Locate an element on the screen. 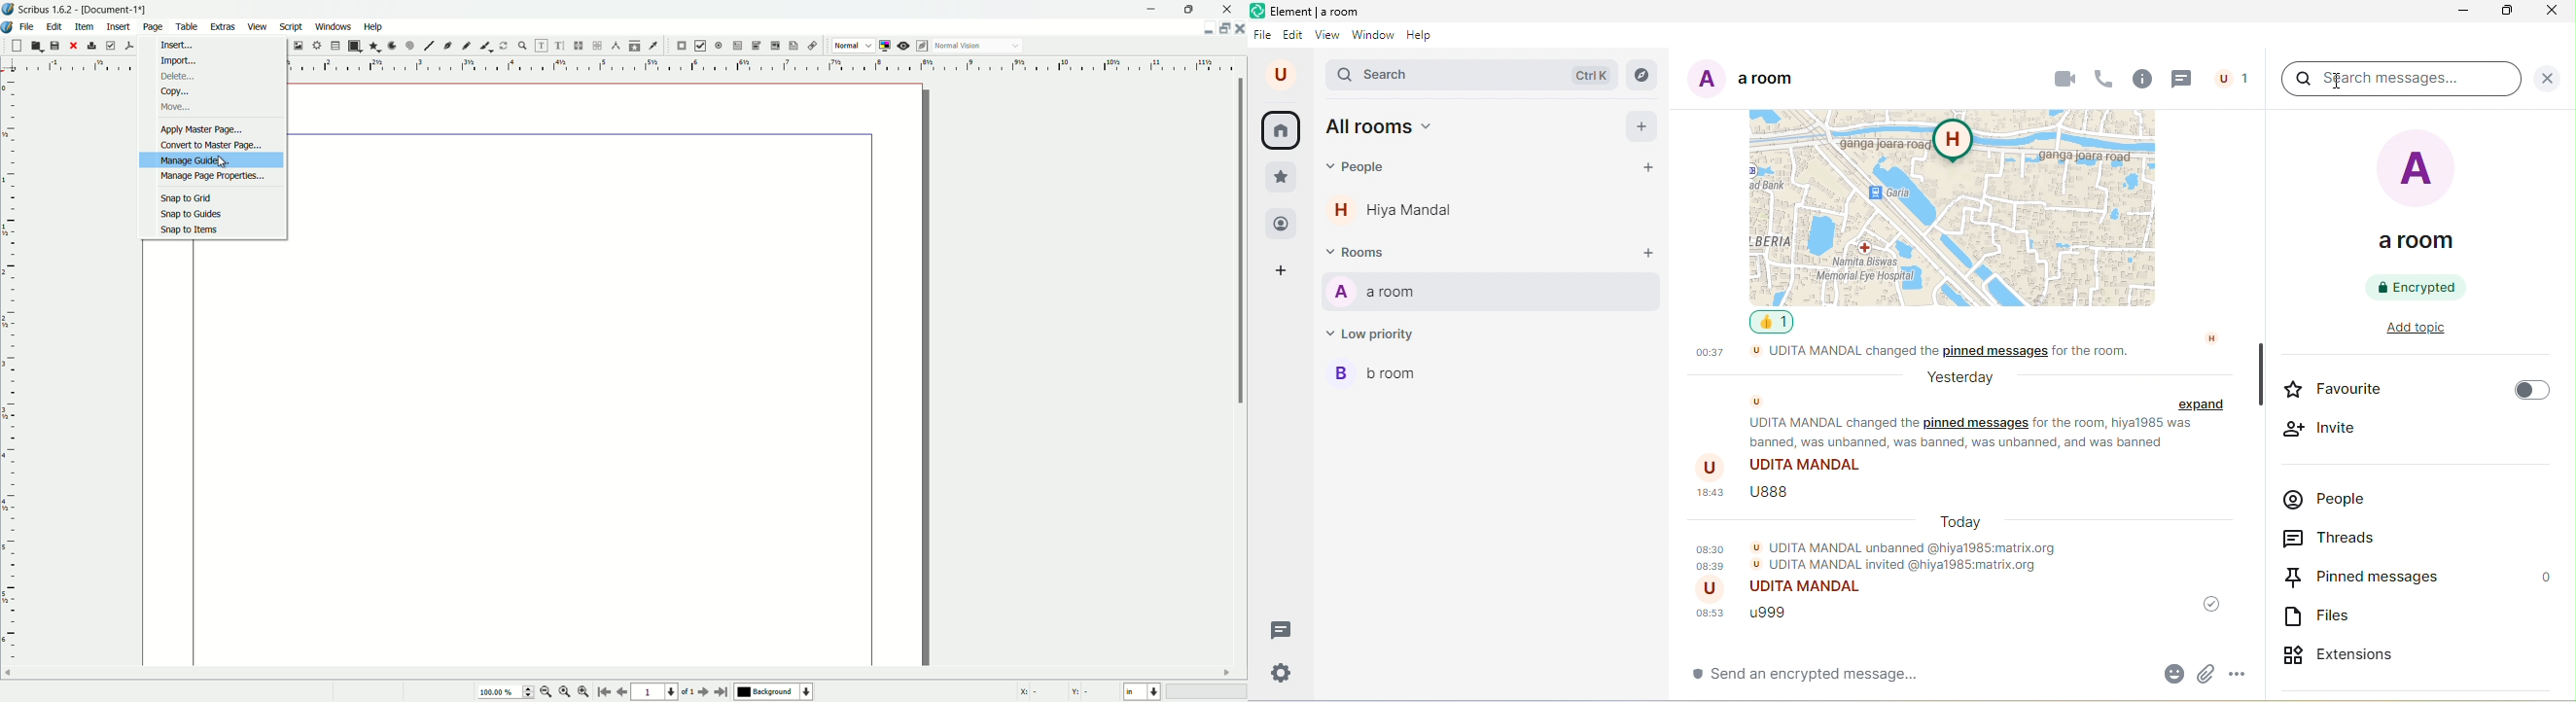 Image resolution: width=2576 pixels, height=728 pixels. rooms is located at coordinates (1364, 254).